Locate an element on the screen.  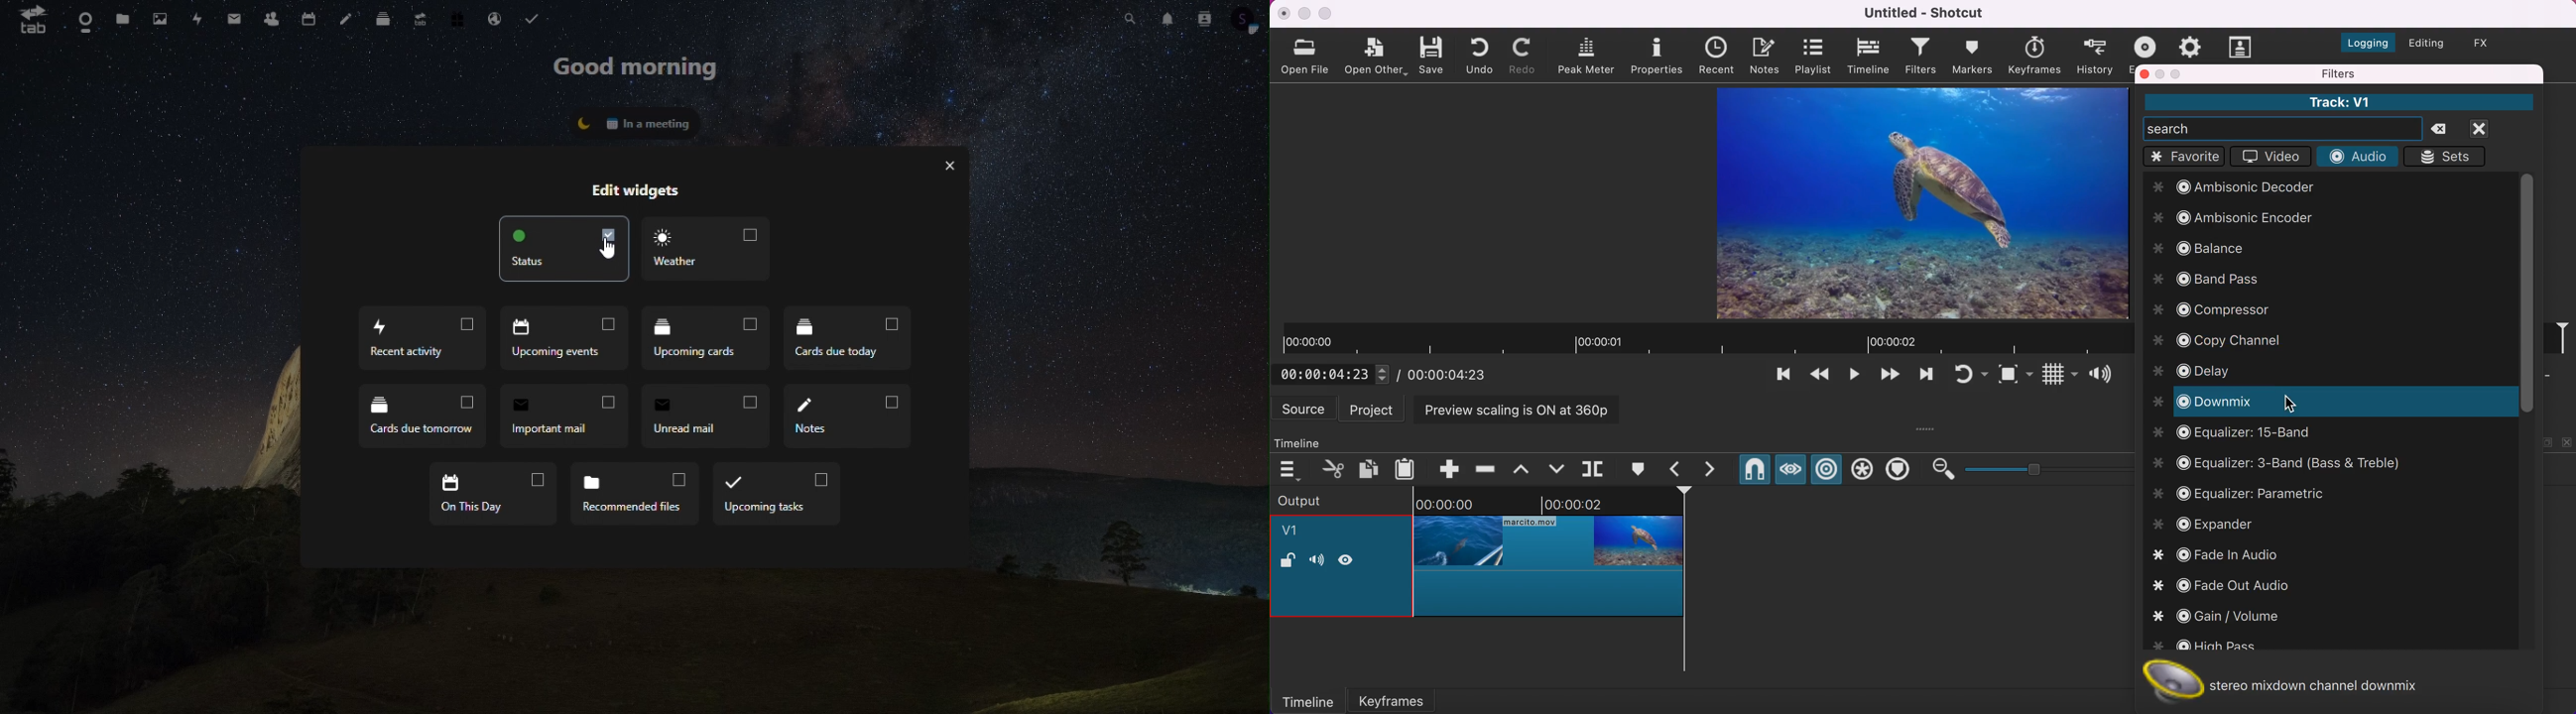
close is located at coordinates (1284, 13).